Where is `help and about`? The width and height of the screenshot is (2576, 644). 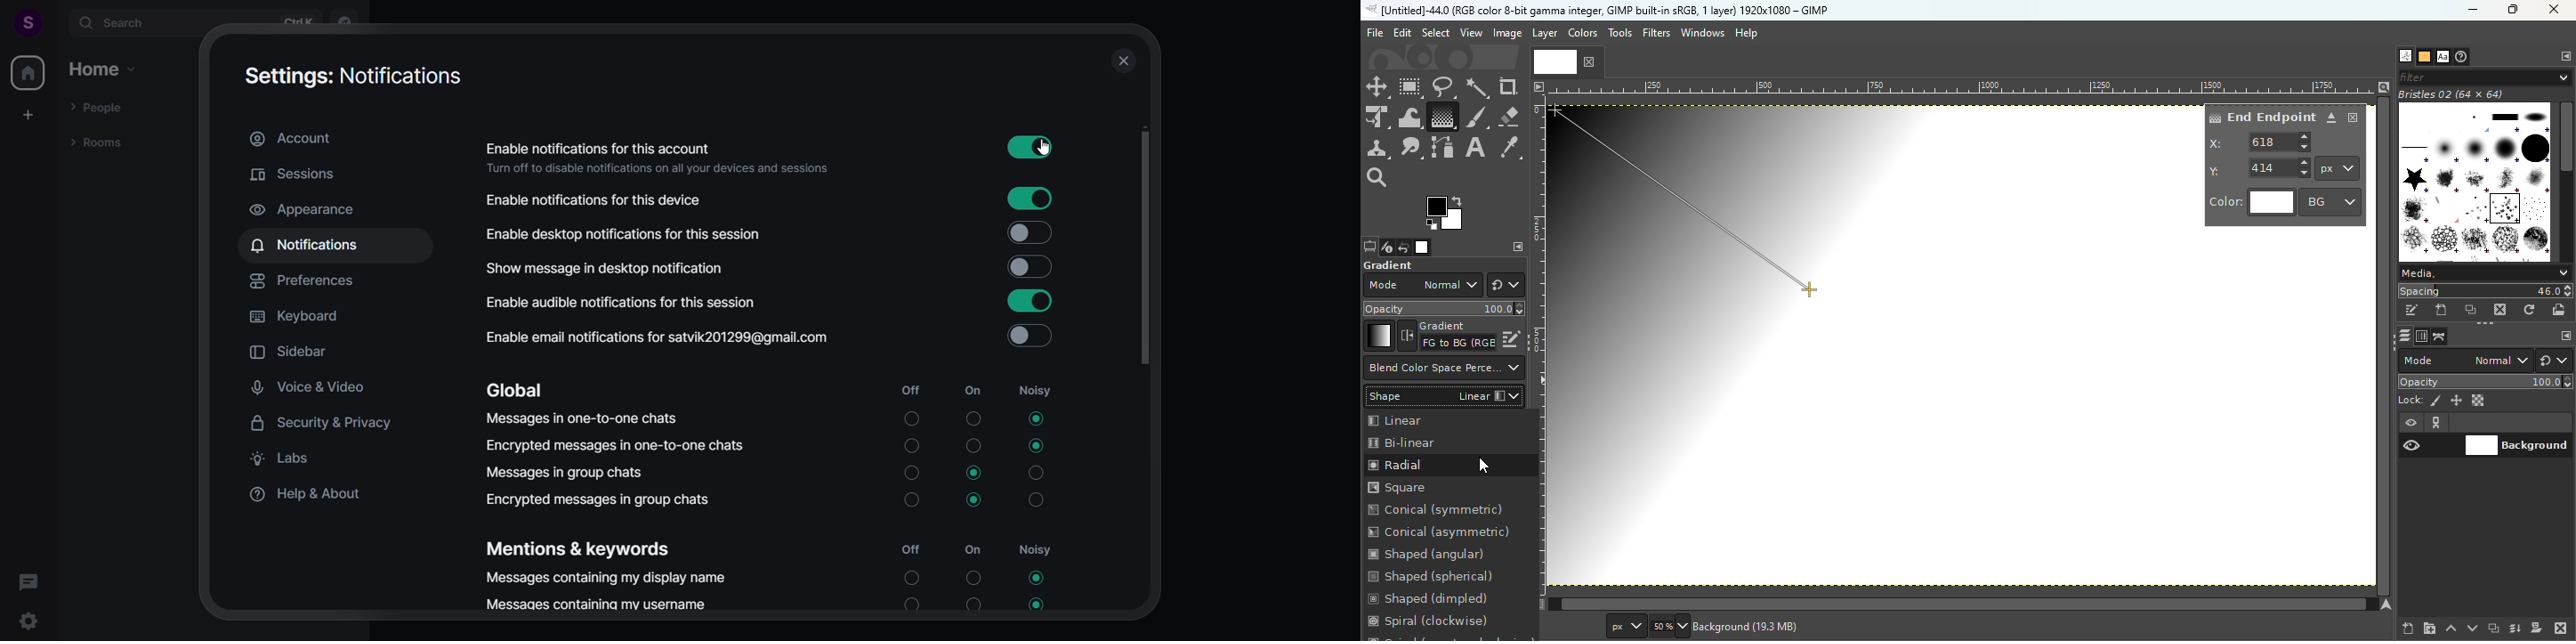
help and about is located at coordinates (315, 497).